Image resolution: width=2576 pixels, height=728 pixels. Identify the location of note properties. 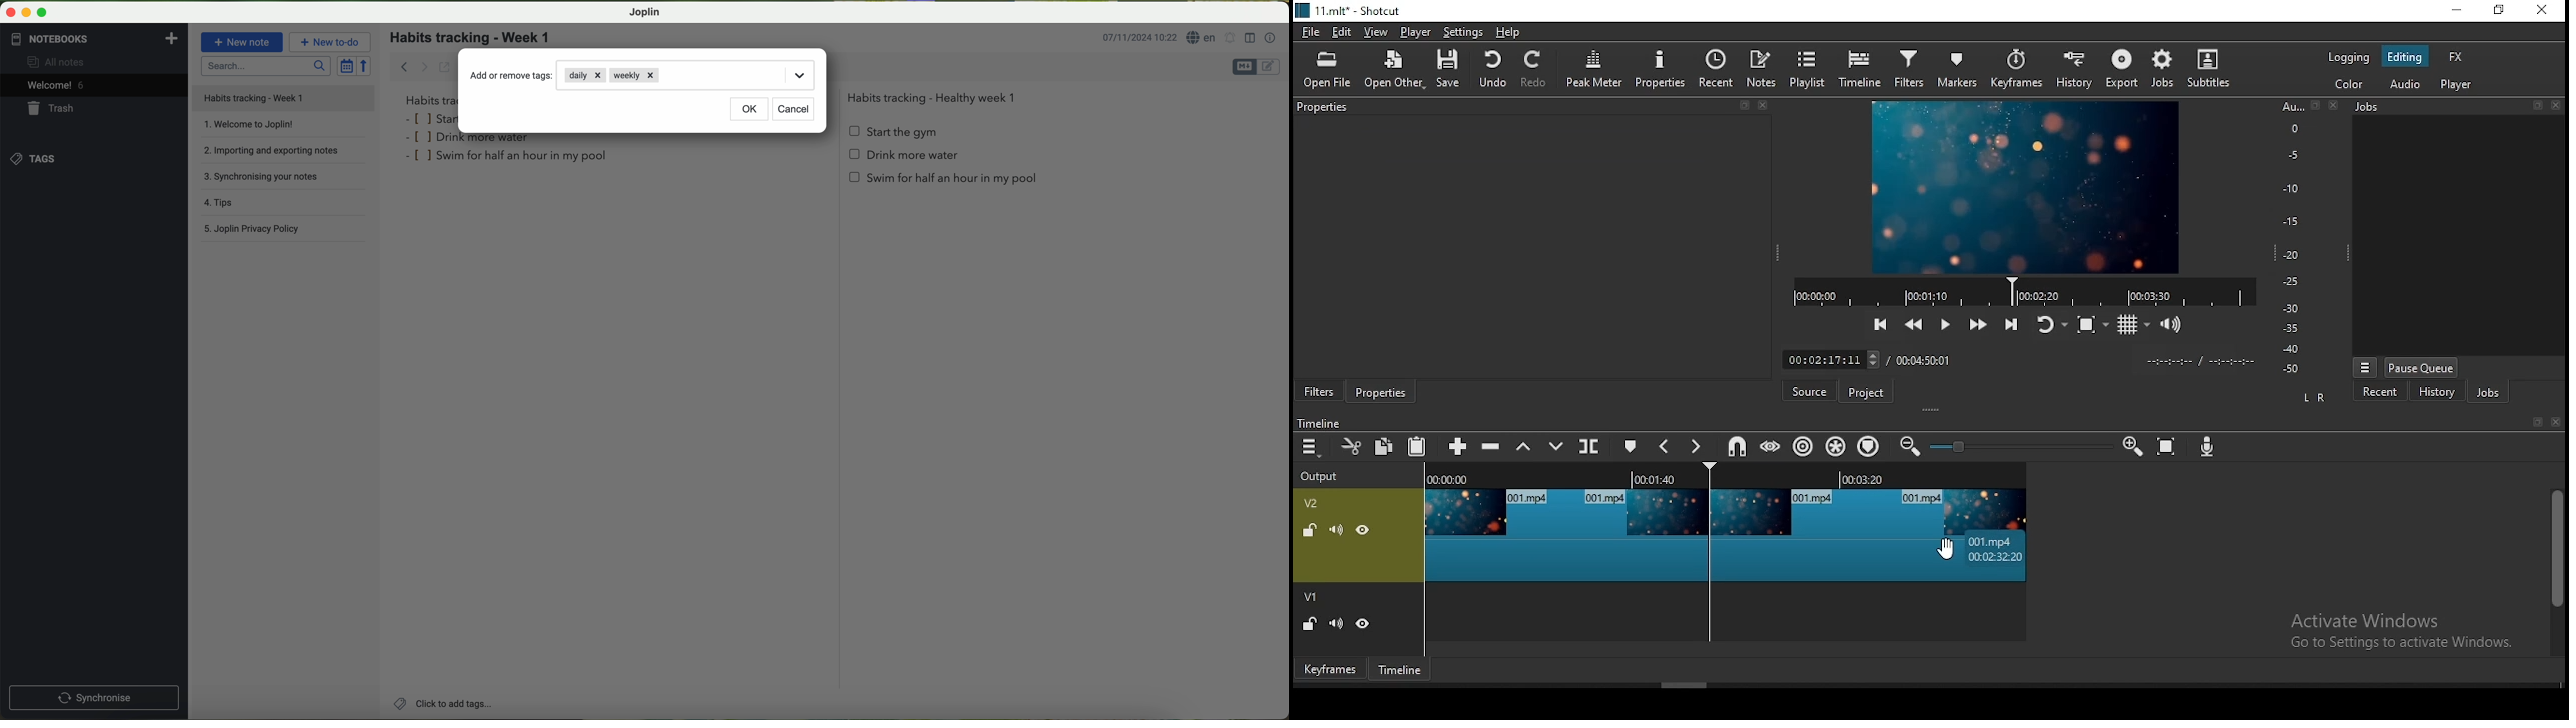
(1272, 39).